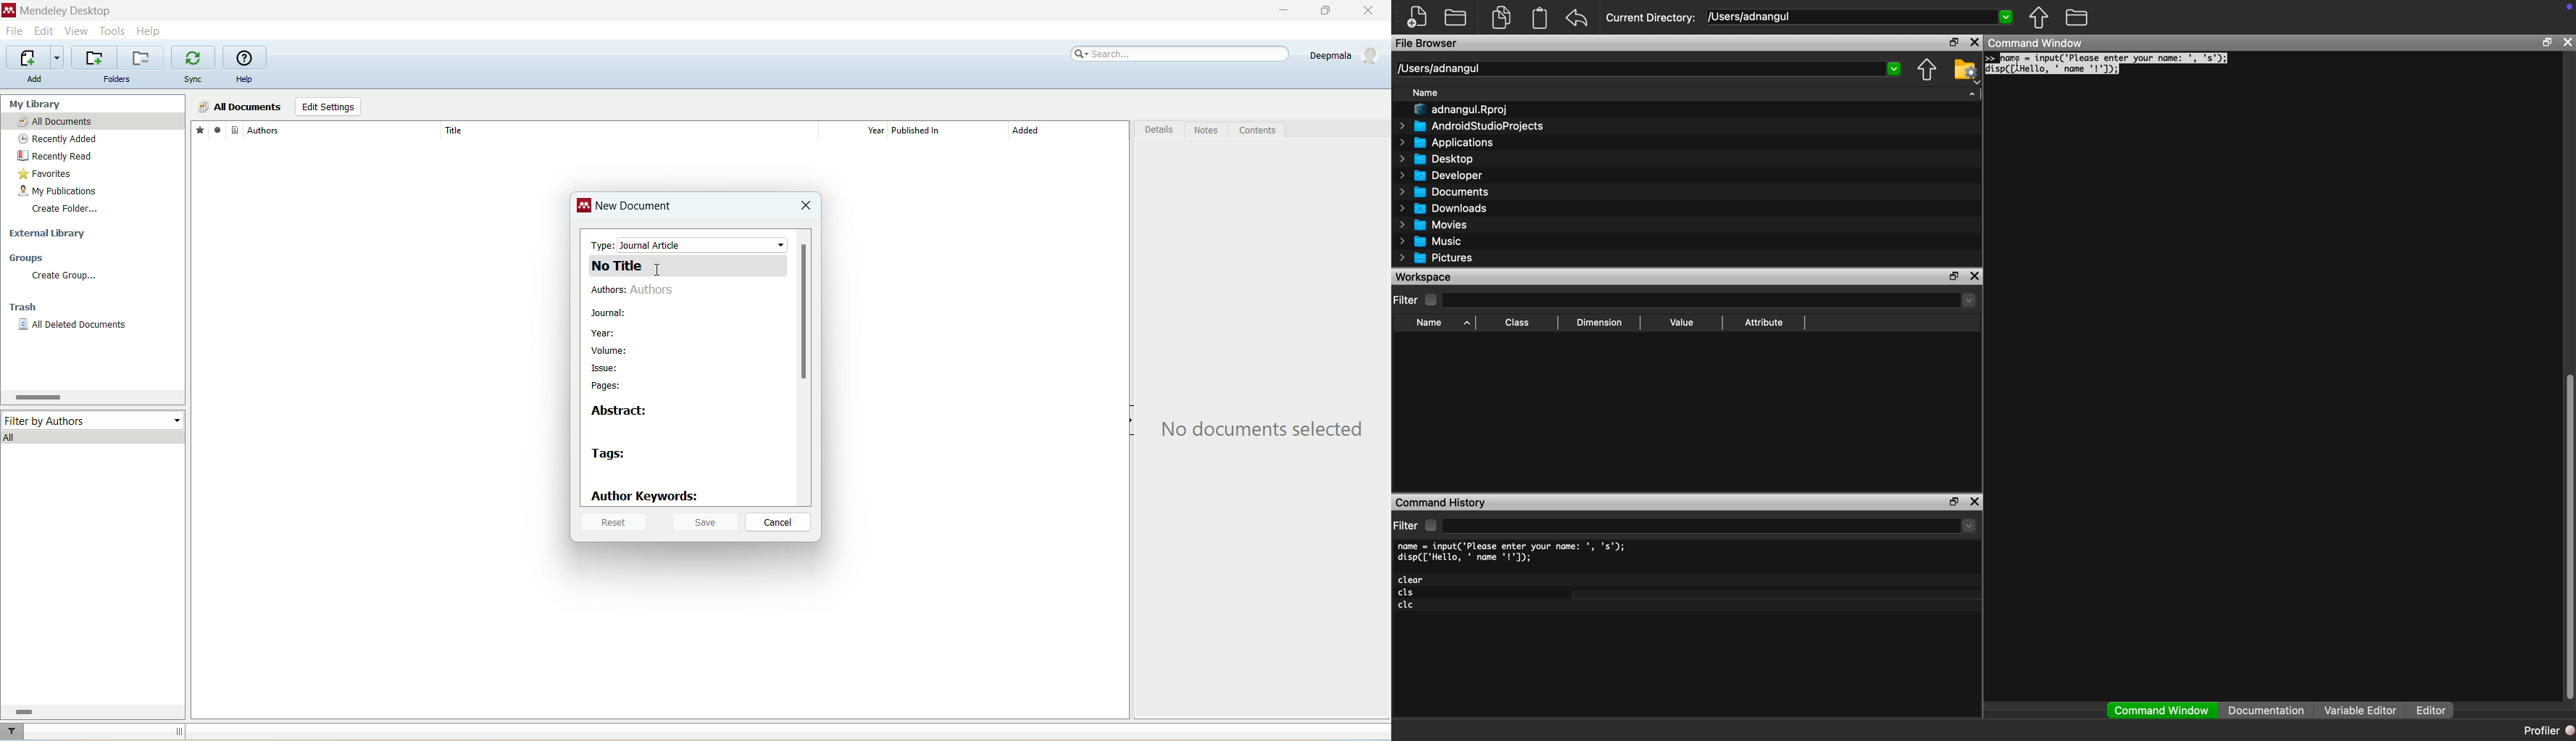 Image resolution: width=2576 pixels, height=756 pixels. What do you see at coordinates (1599, 323) in the screenshot?
I see `Dimension` at bounding box center [1599, 323].